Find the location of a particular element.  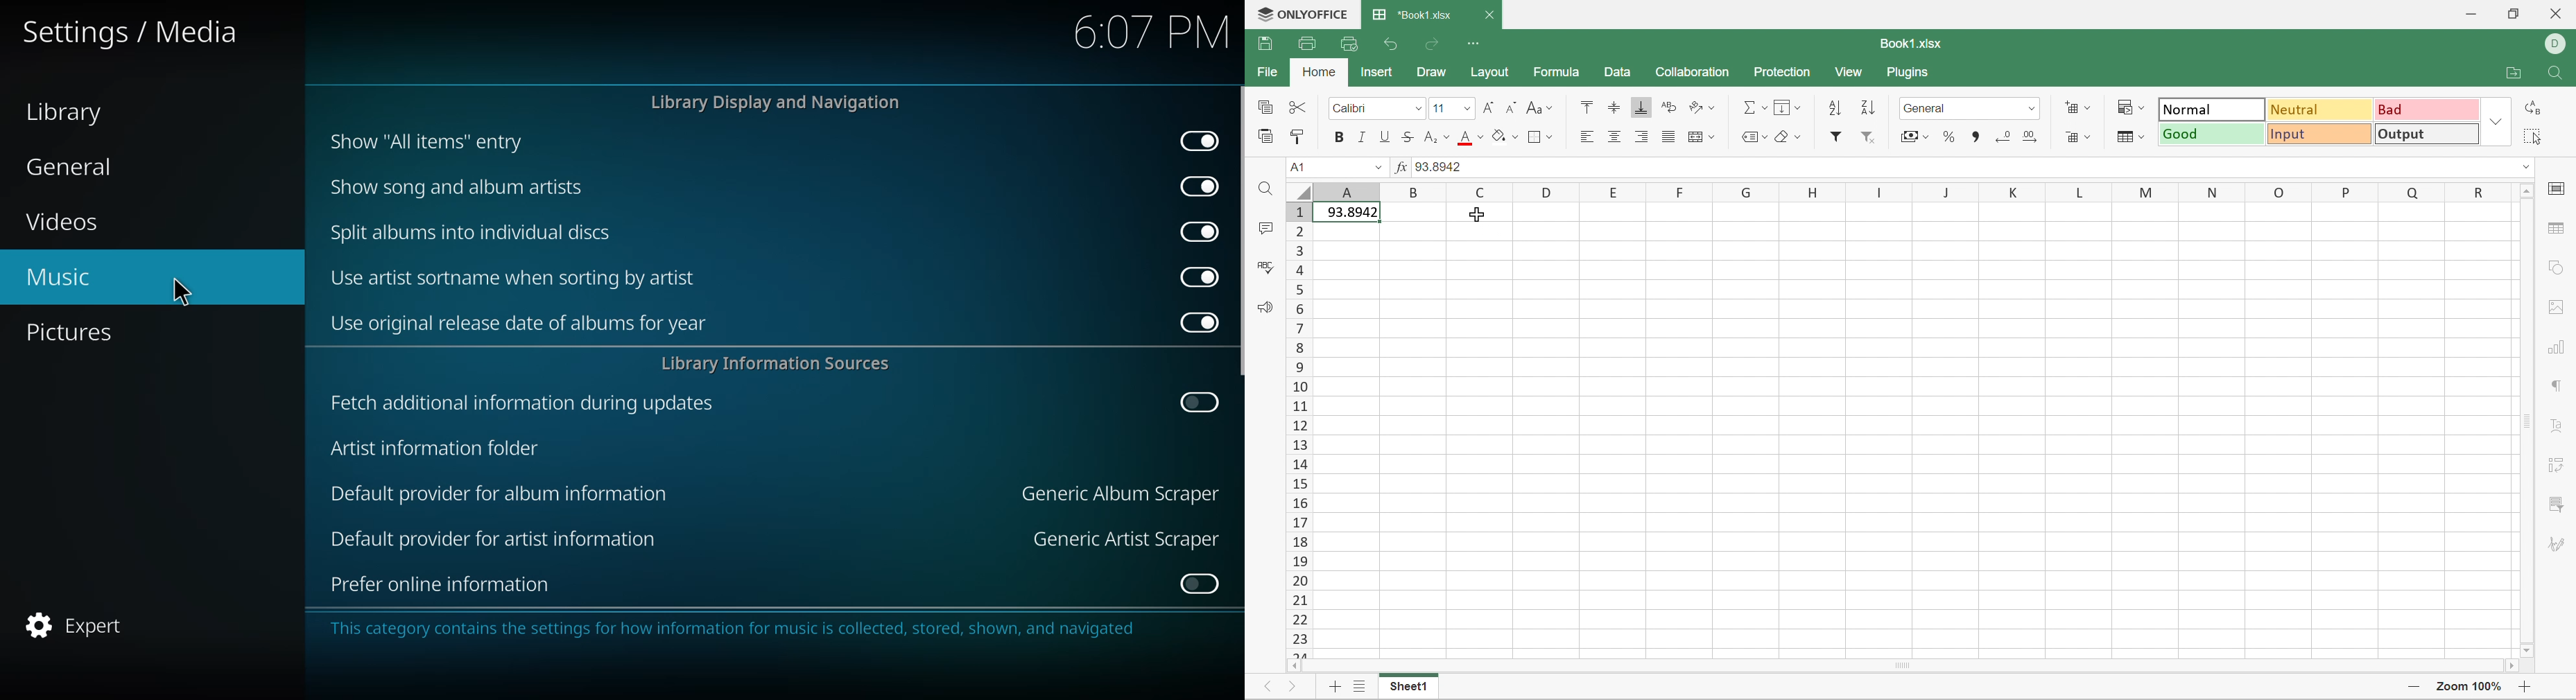

Drop Down is located at coordinates (2031, 107).